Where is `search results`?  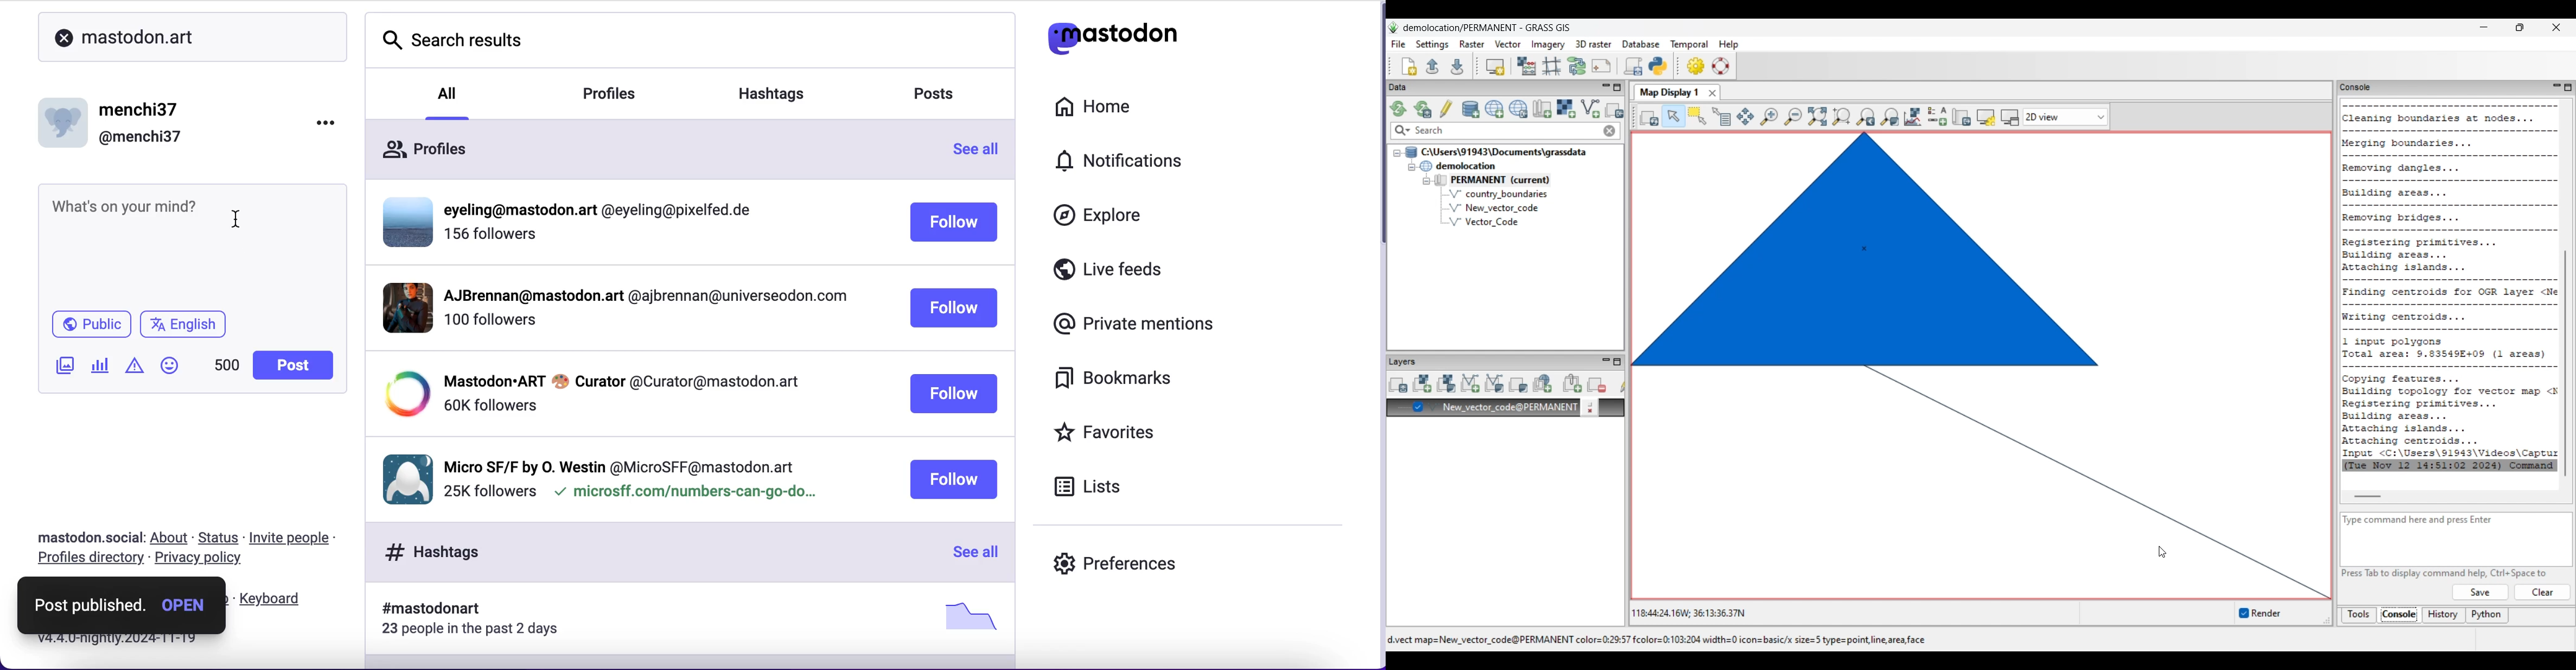 search results is located at coordinates (455, 37).